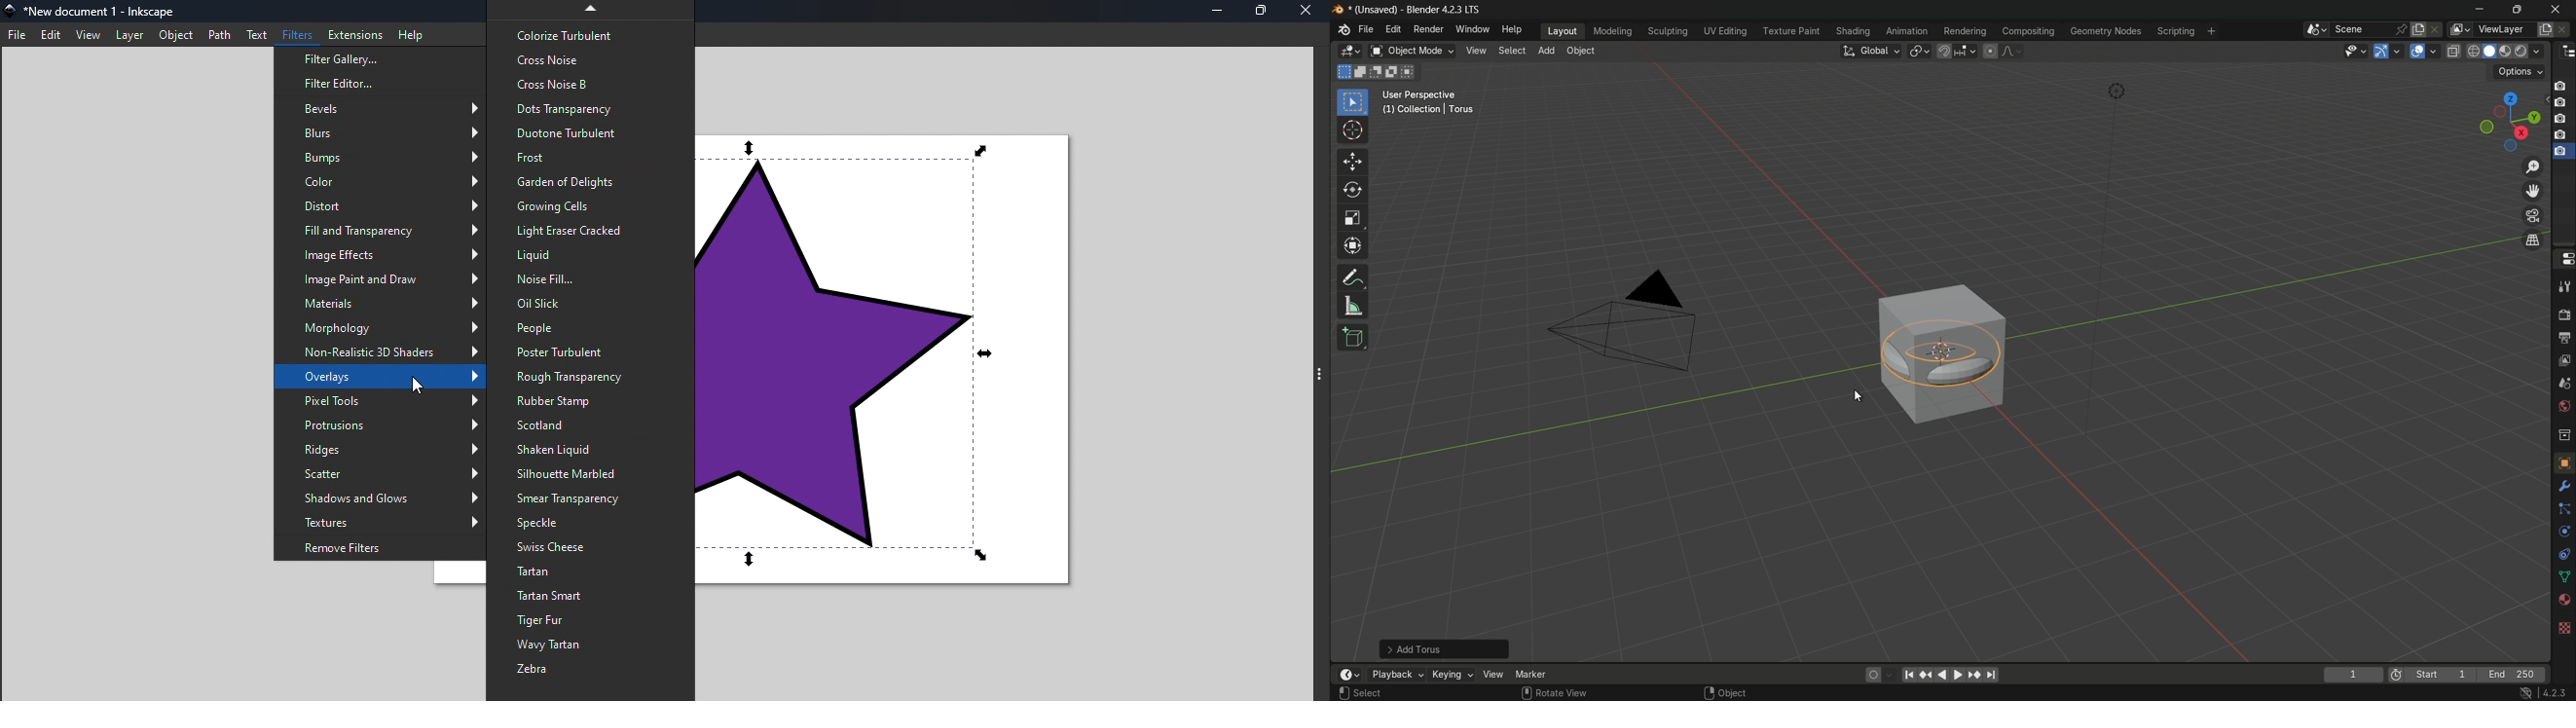  I want to click on Fill and Transparency, so click(377, 232).